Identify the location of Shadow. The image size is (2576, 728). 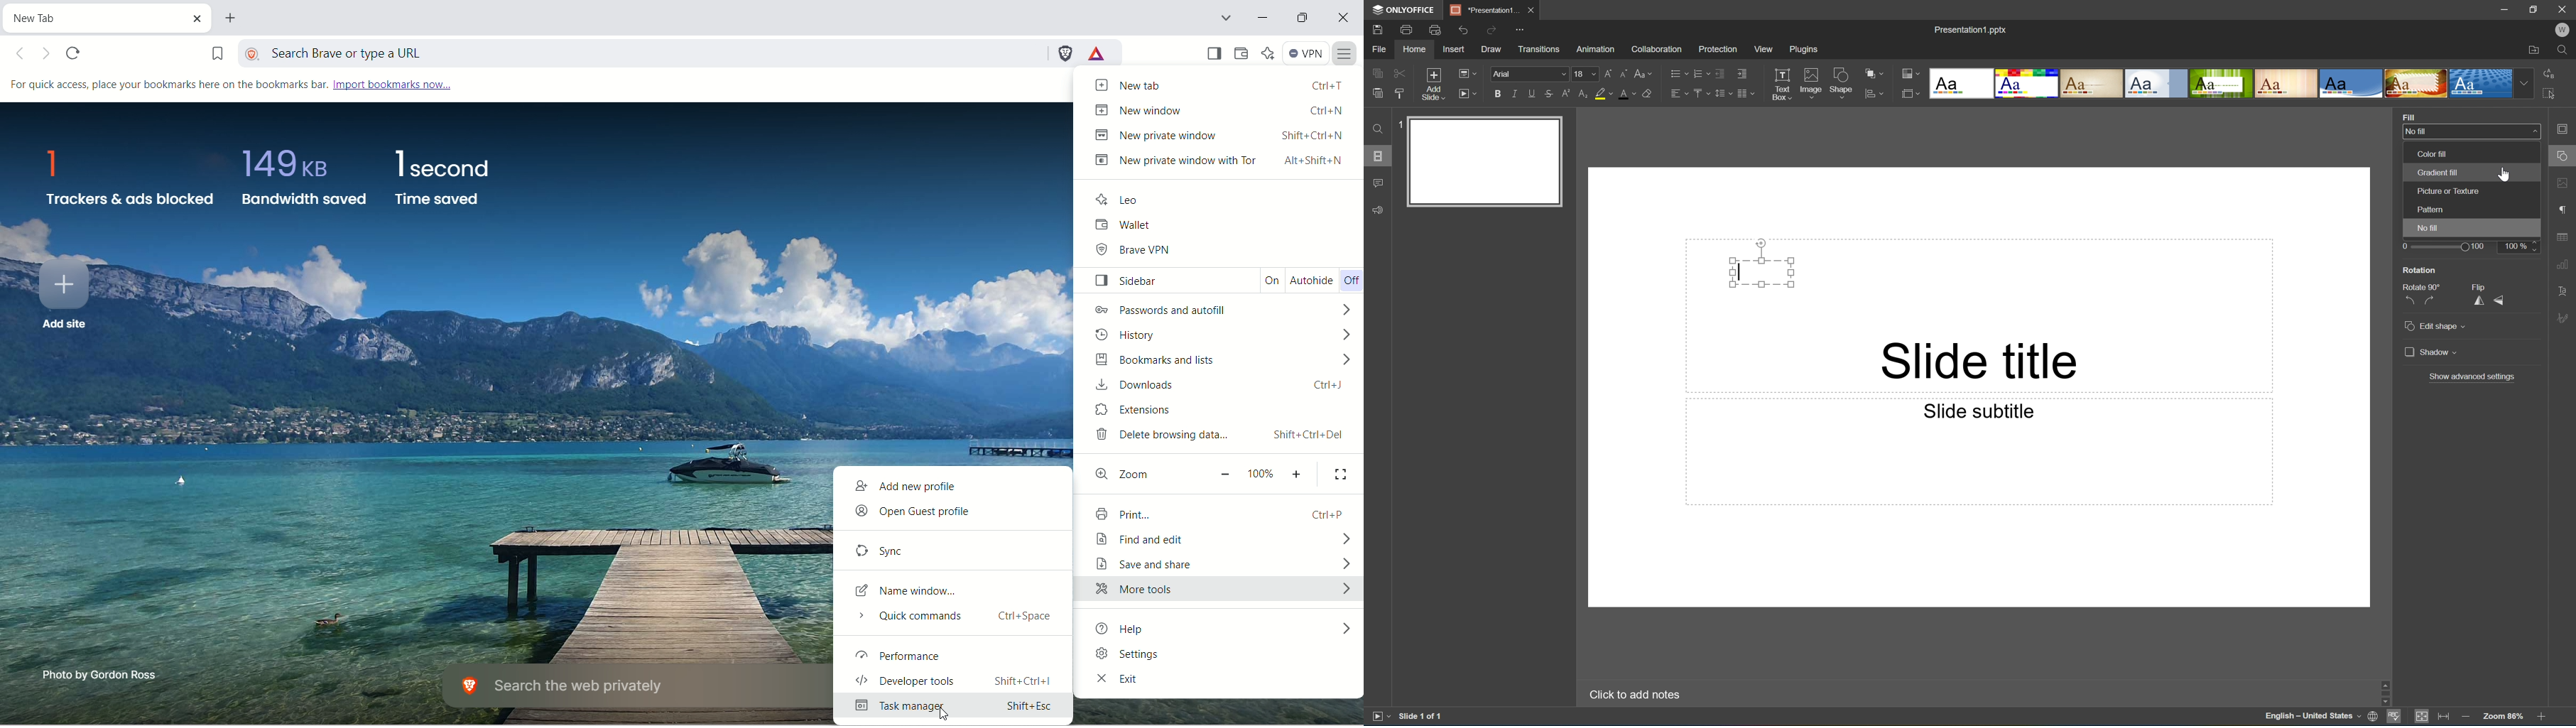
(2432, 354).